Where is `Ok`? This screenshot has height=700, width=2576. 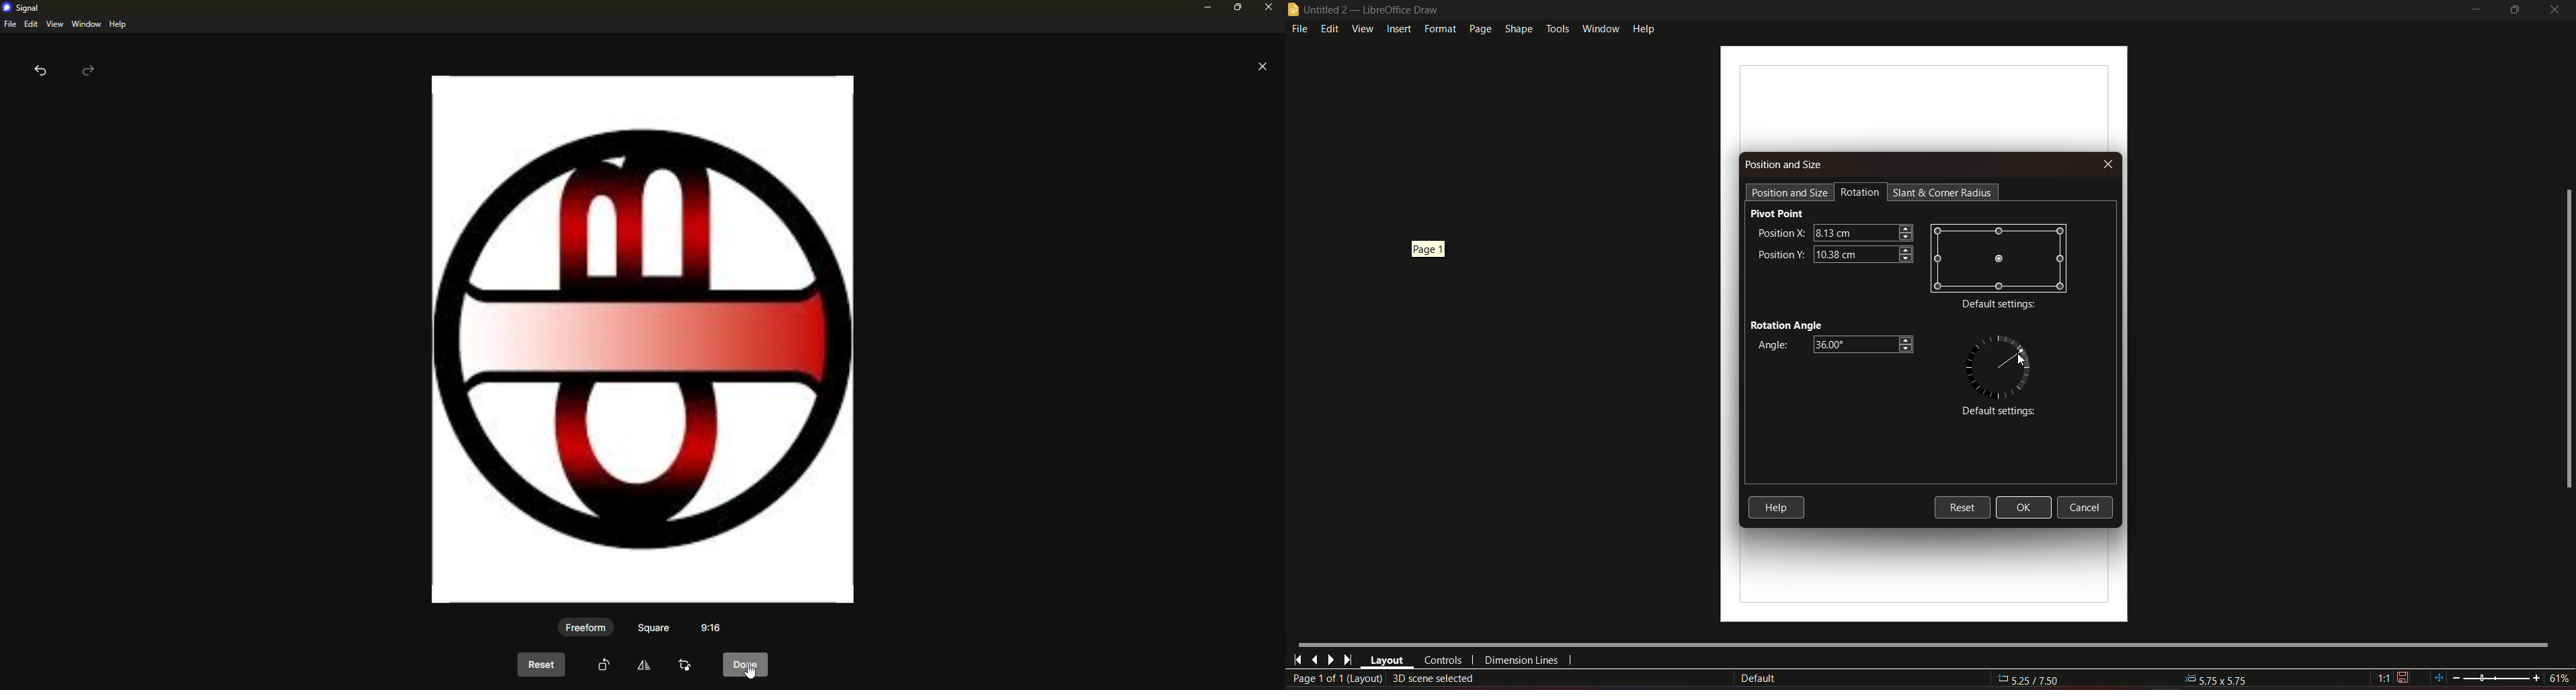
Ok is located at coordinates (2023, 508).